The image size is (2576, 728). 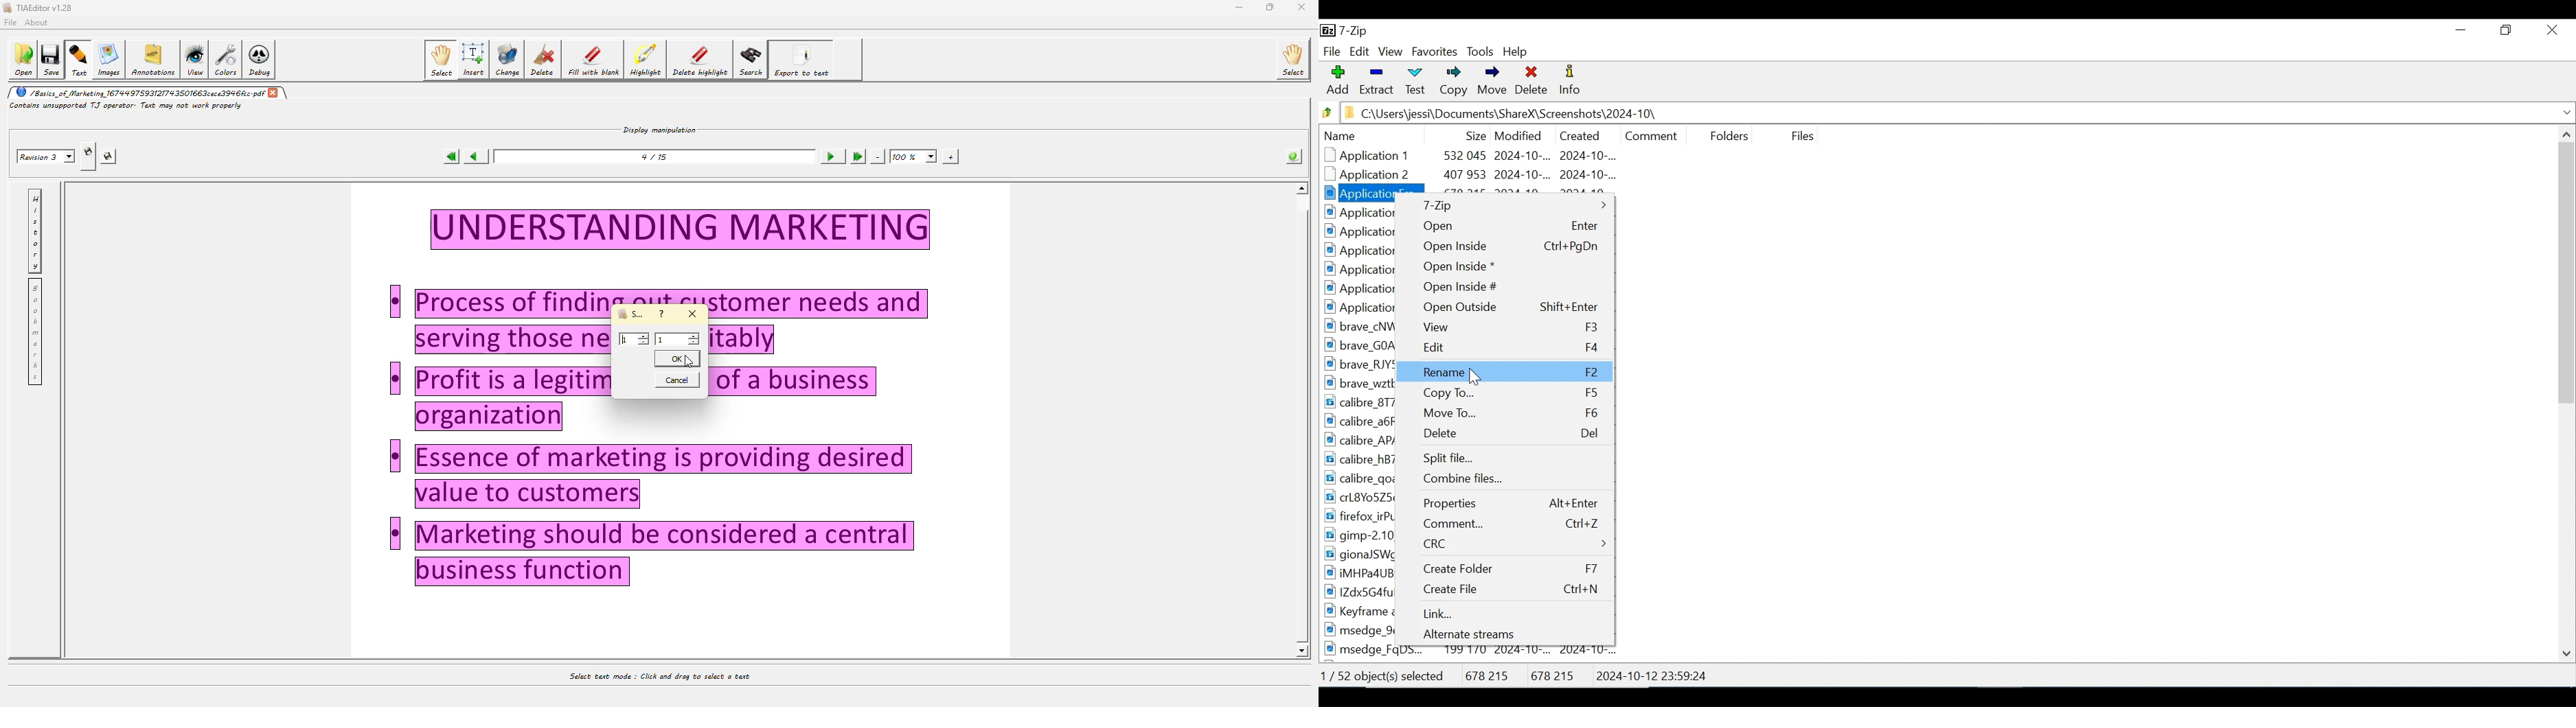 I want to click on View, so click(x=1507, y=326).